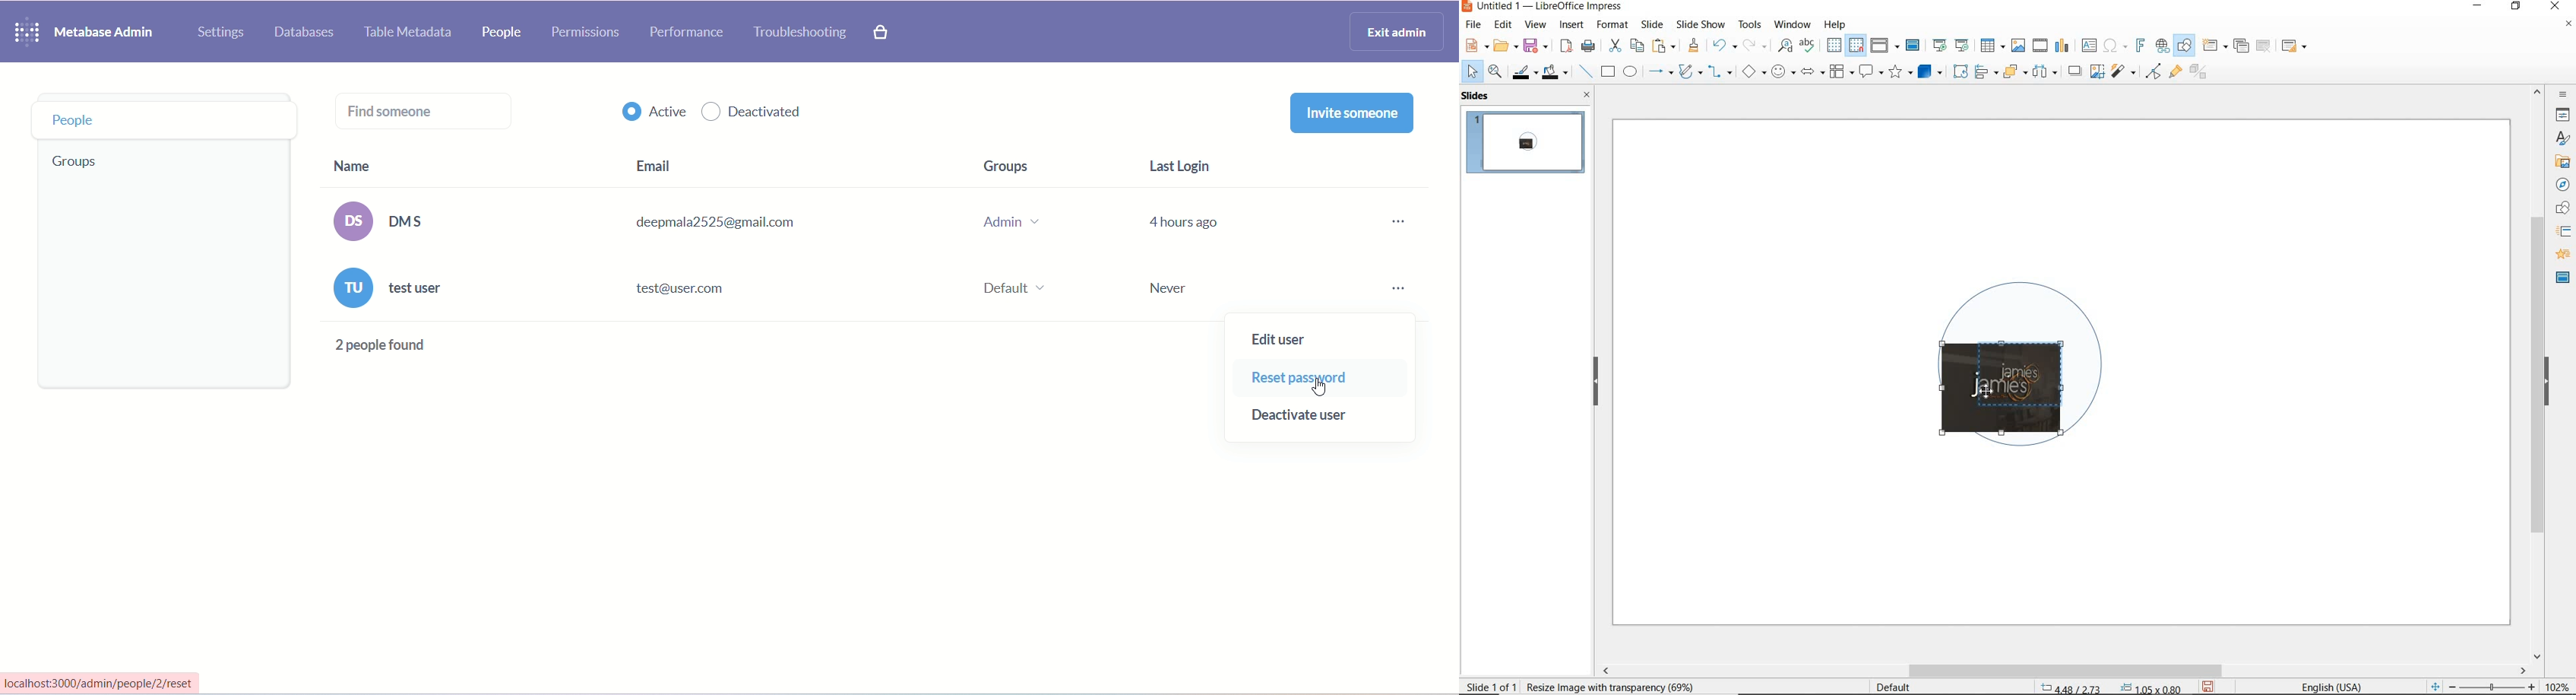 Image resolution: width=2576 pixels, height=700 pixels. I want to click on slide show, so click(1700, 24).